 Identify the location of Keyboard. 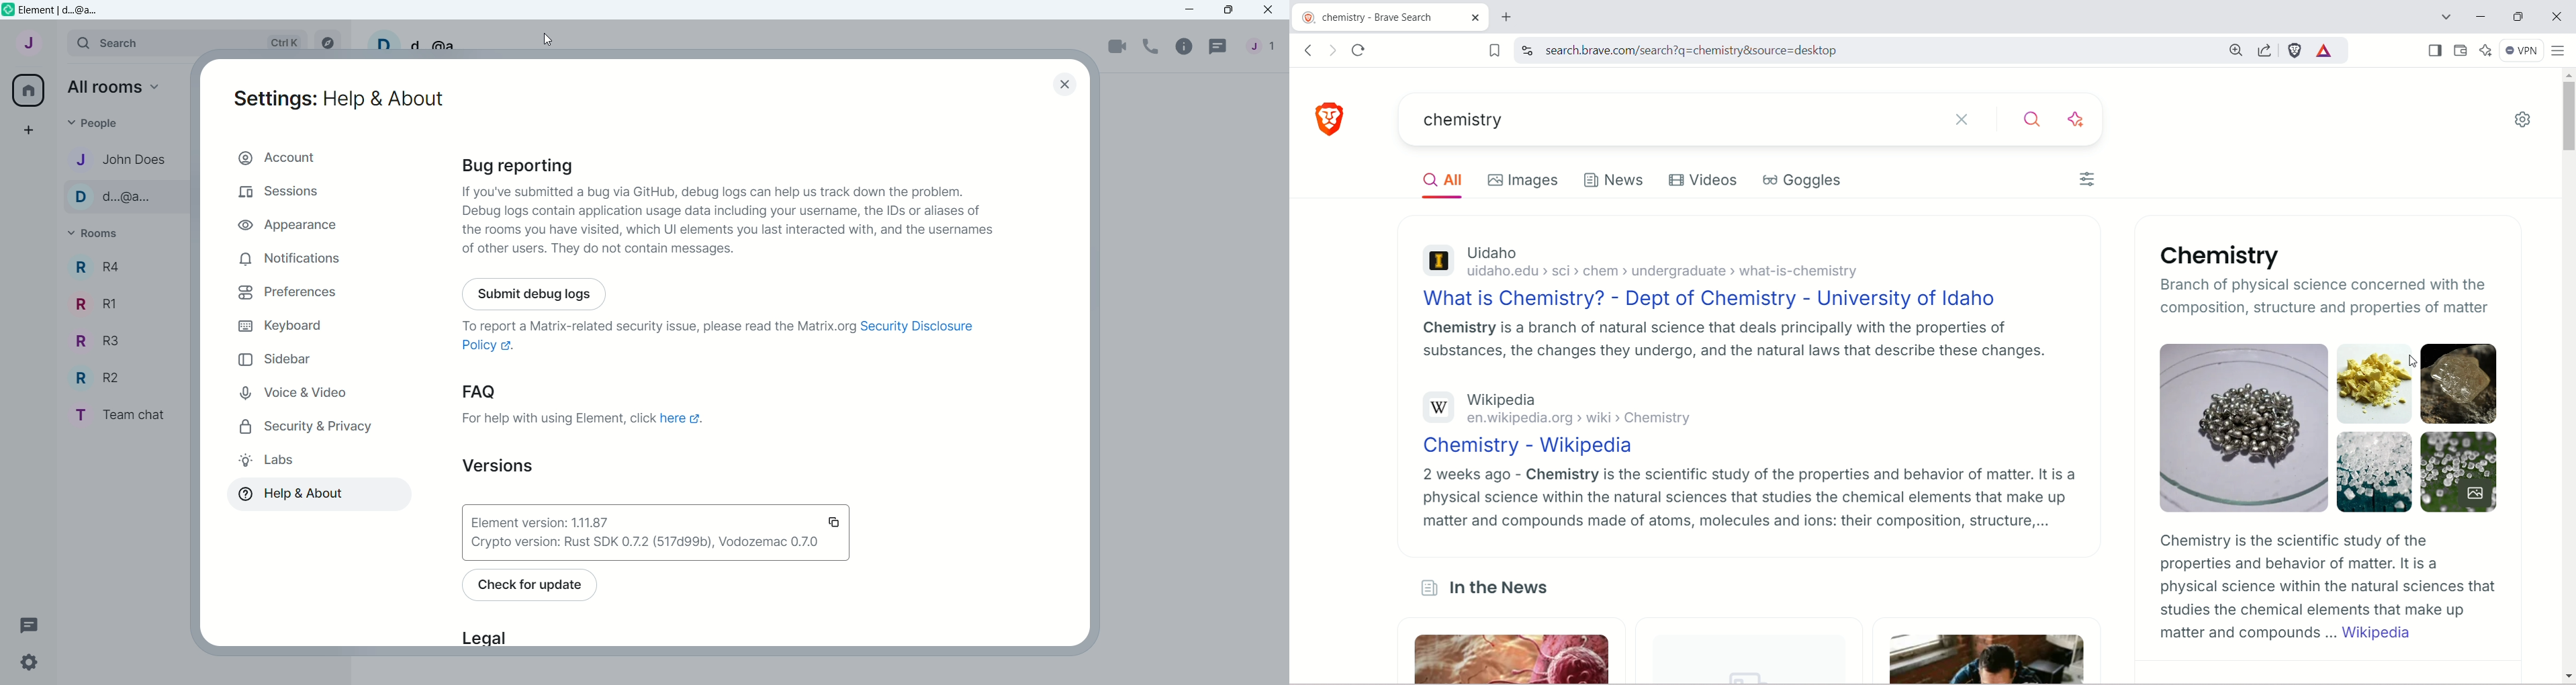
(280, 327).